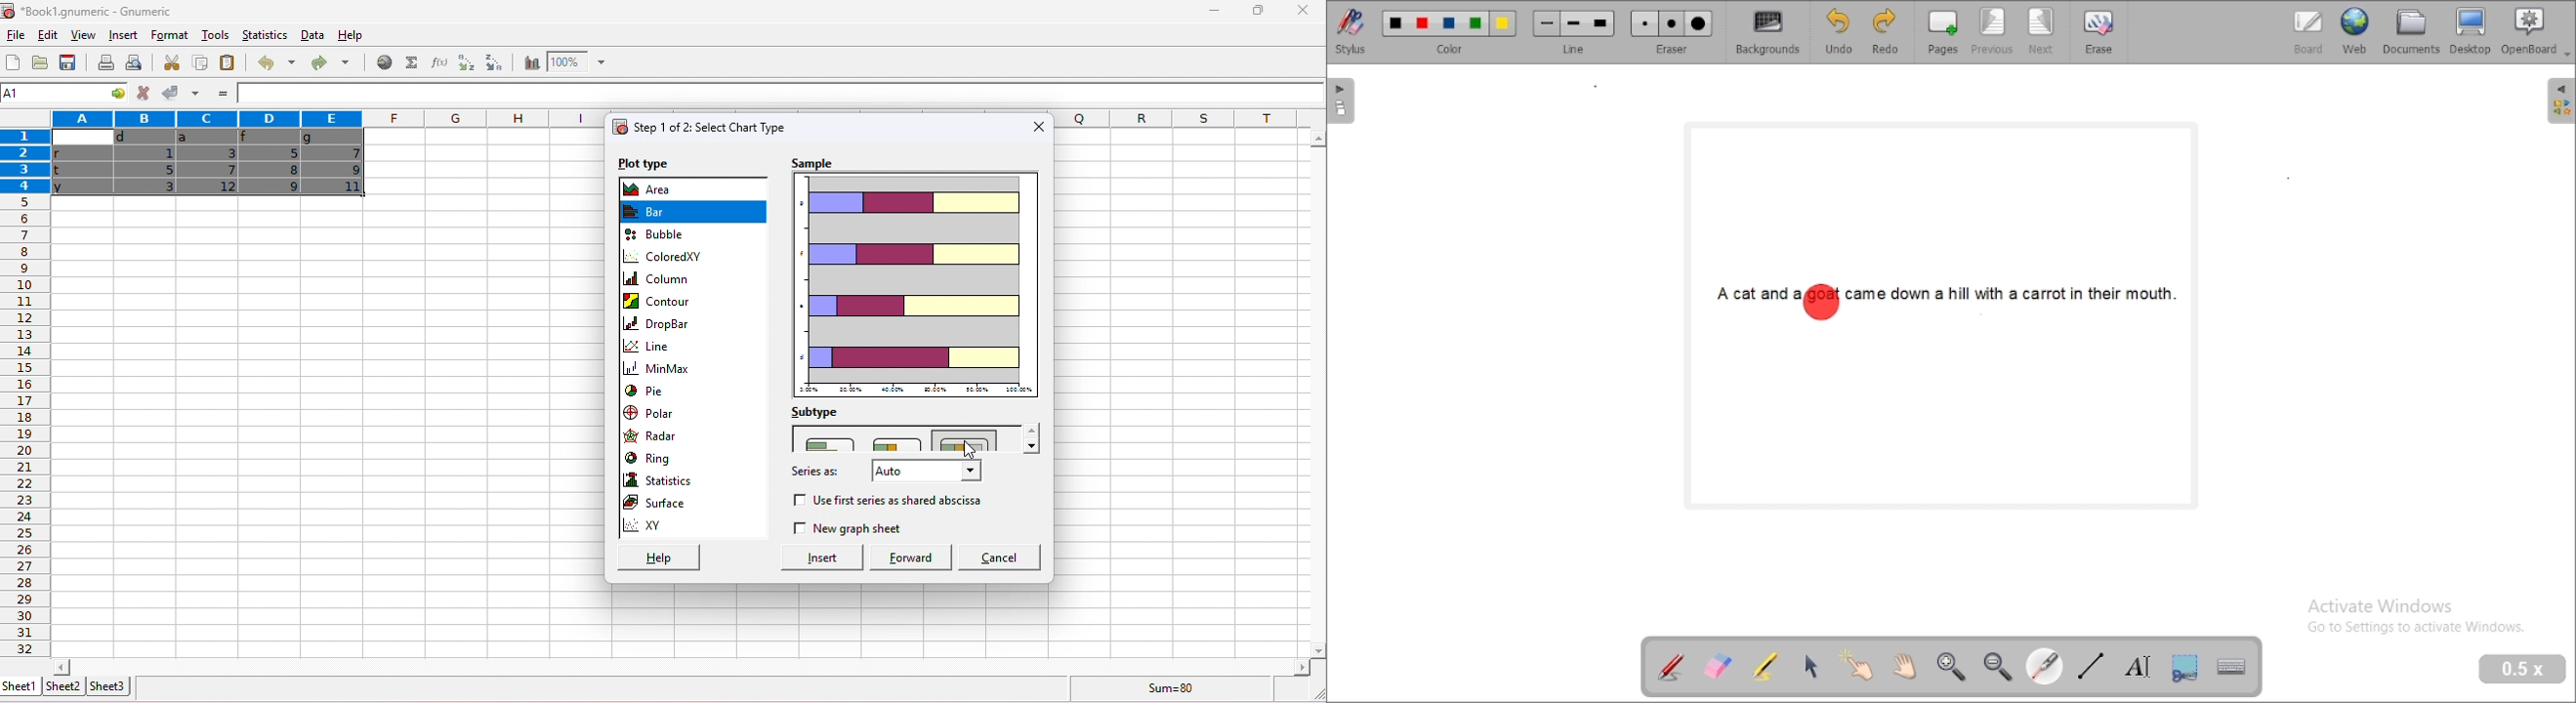 Image resolution: width=2576 pixels, height=728 pixels. Describe the element at coordinates (654, 438) in the screenshot. I see `radar` at that location.